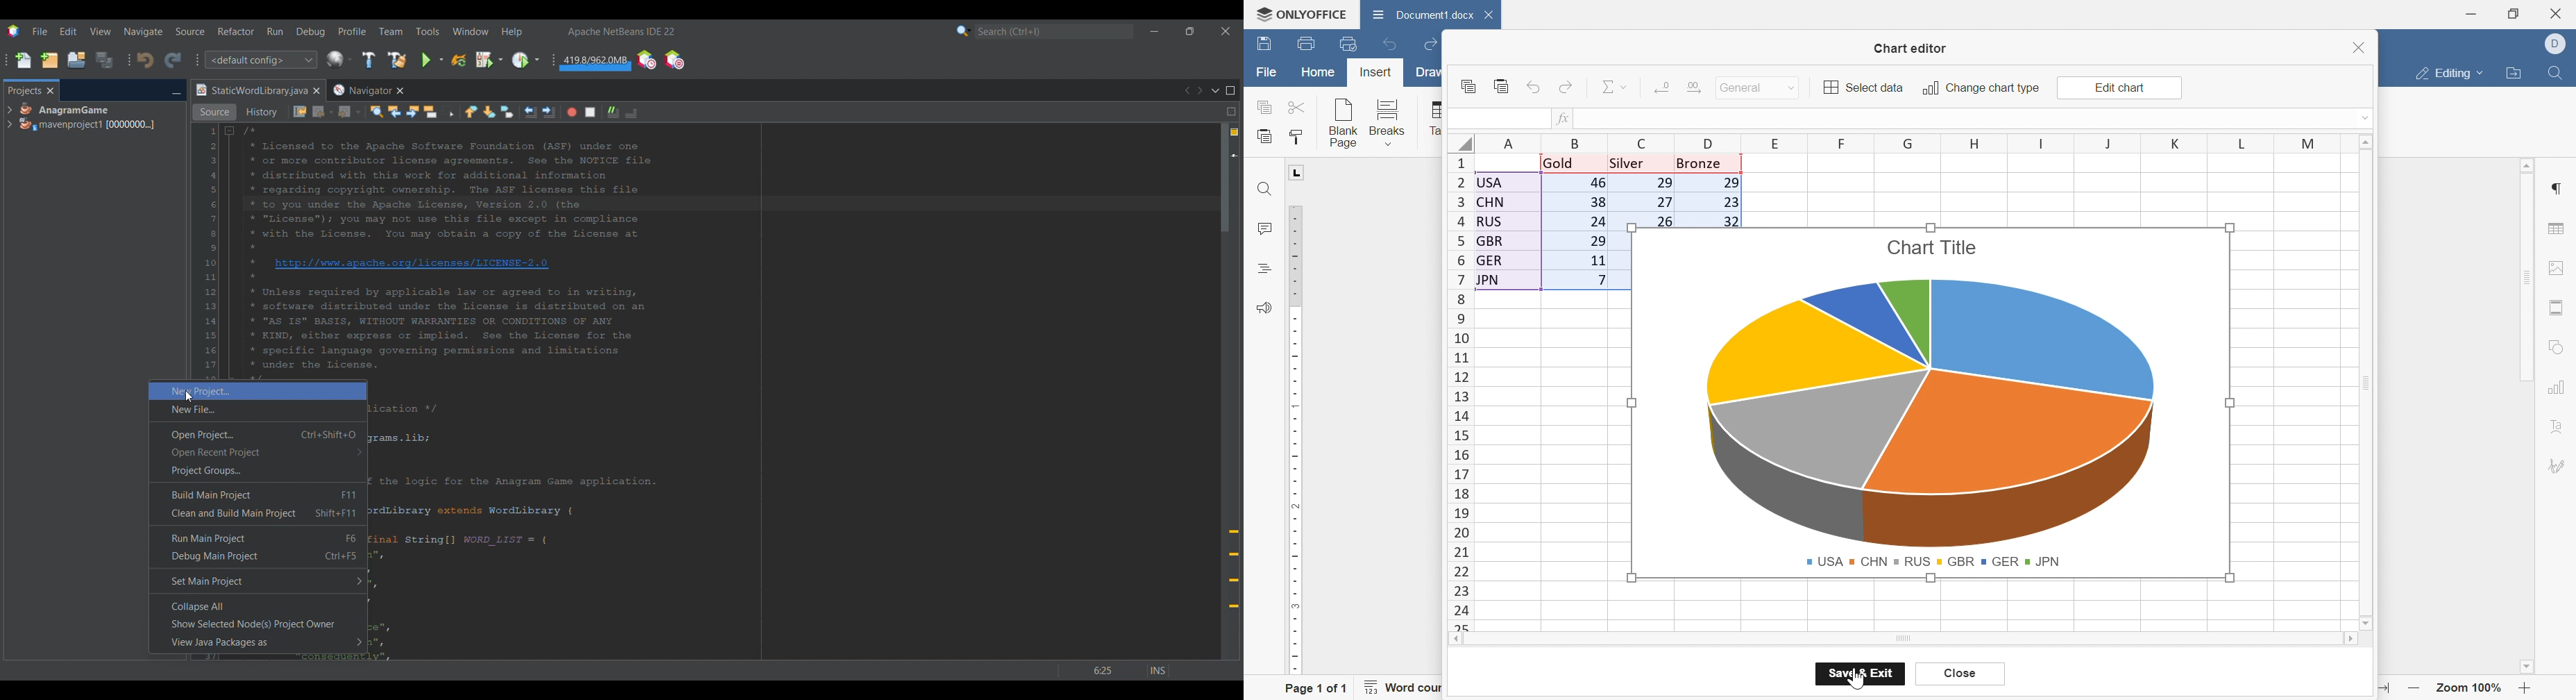 This screenshot has height=700, width=2576. What do you see at coordinates (1598, 183) in the screenshot?
I see `46` at bounding box center [1598, 183].